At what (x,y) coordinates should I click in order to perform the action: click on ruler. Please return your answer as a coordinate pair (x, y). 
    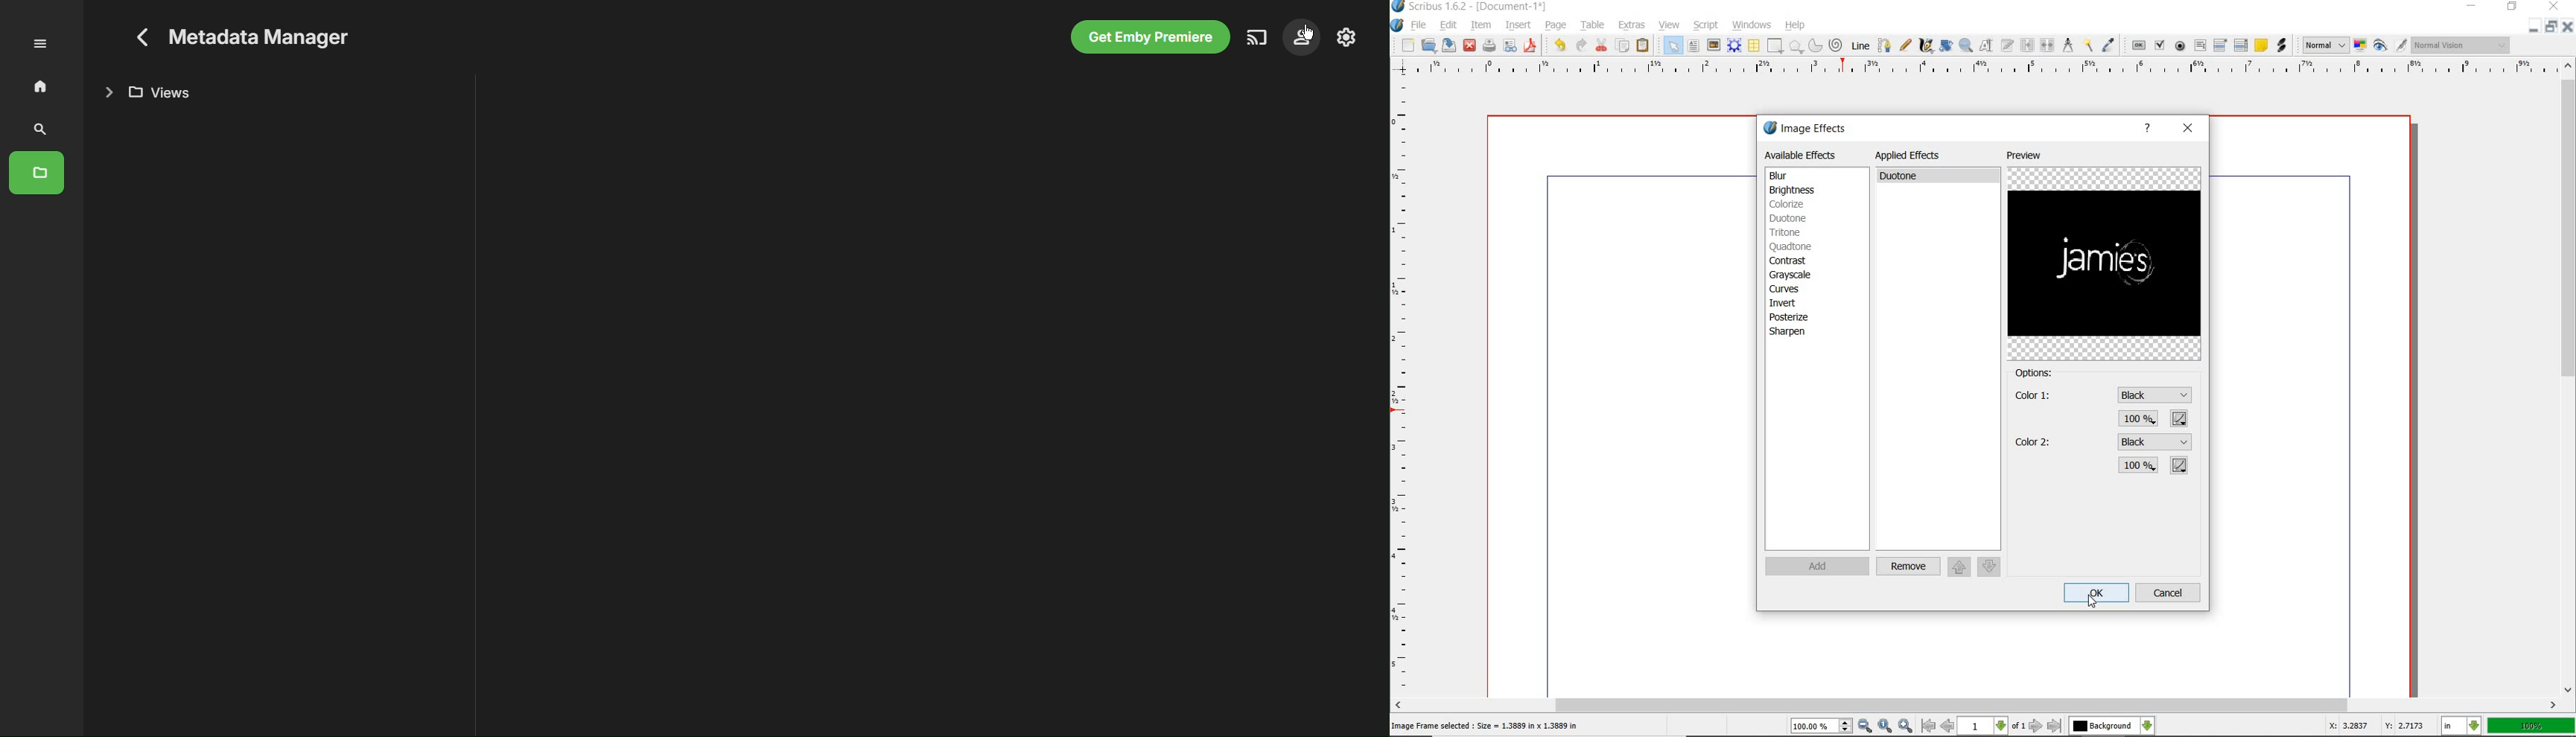
    Looking at the image, I should click on (1973, 68).